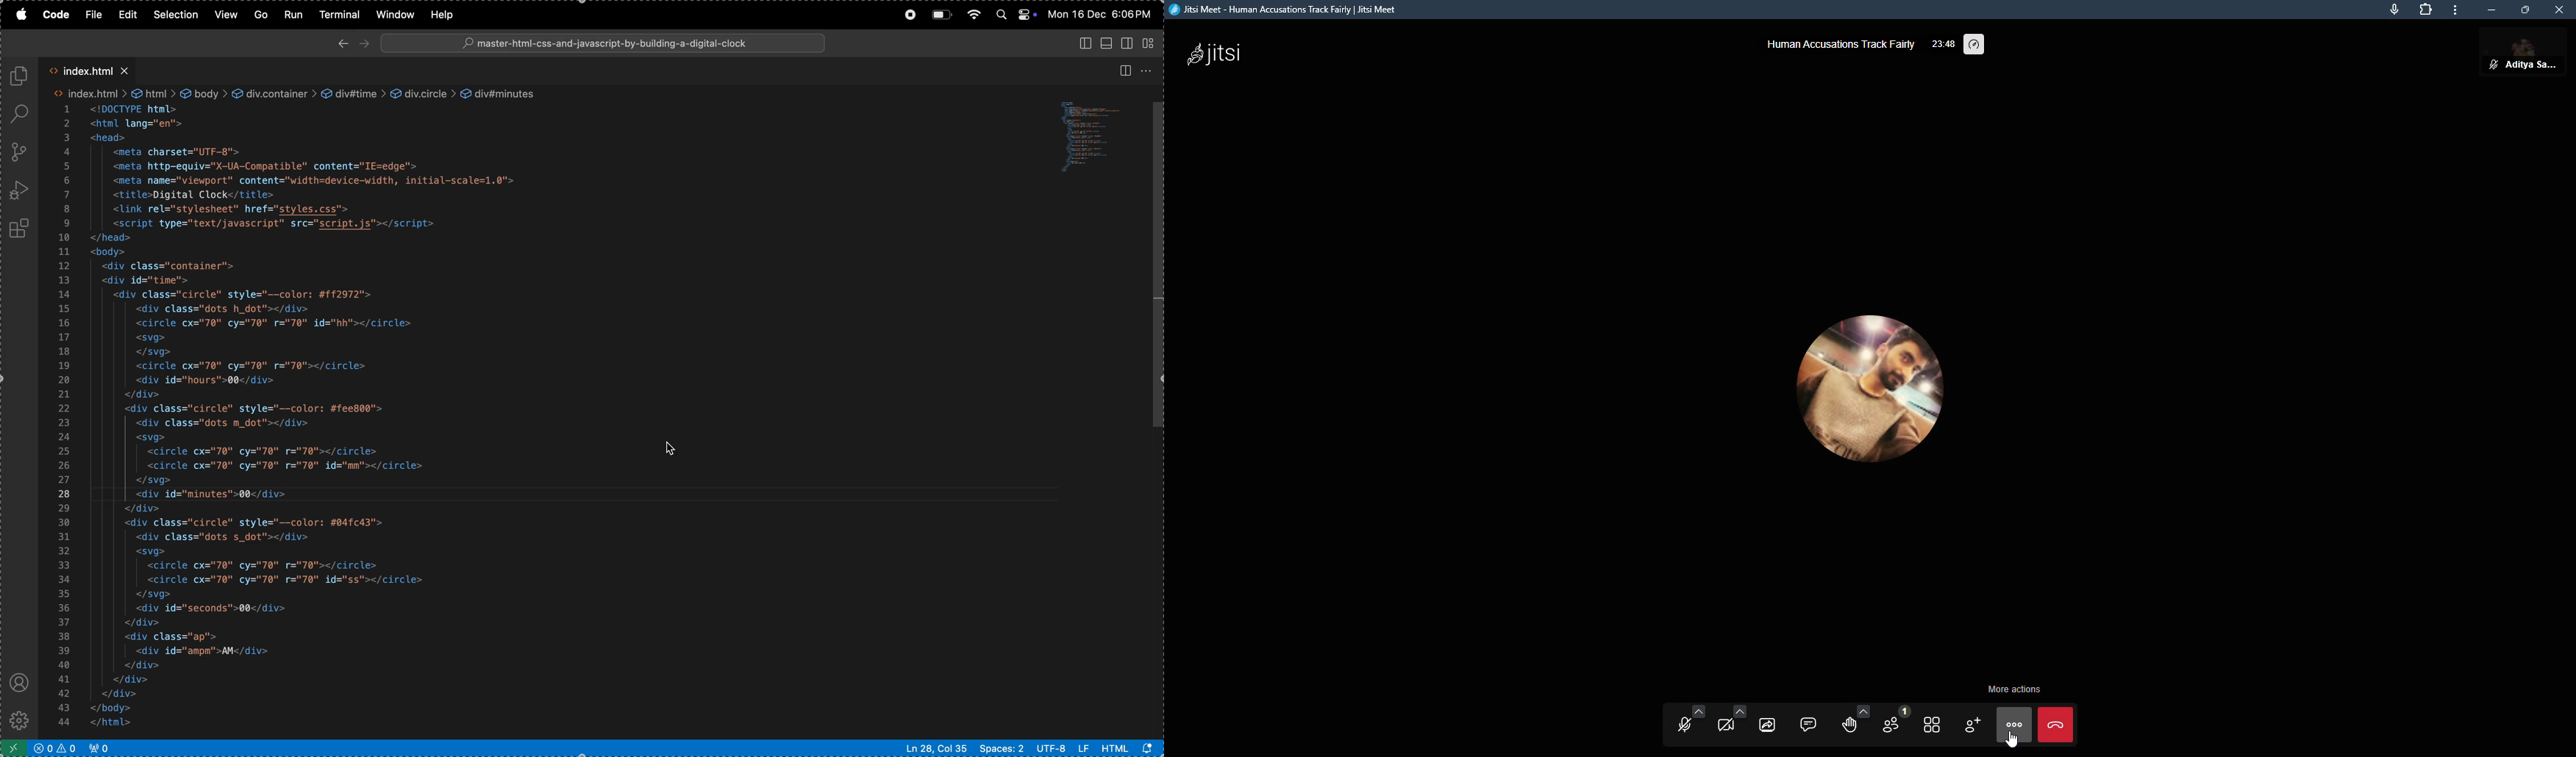  What do you see at coordinates (673, 447) in the screenshot?
I see `cursor` at bounding box center [673, 447].